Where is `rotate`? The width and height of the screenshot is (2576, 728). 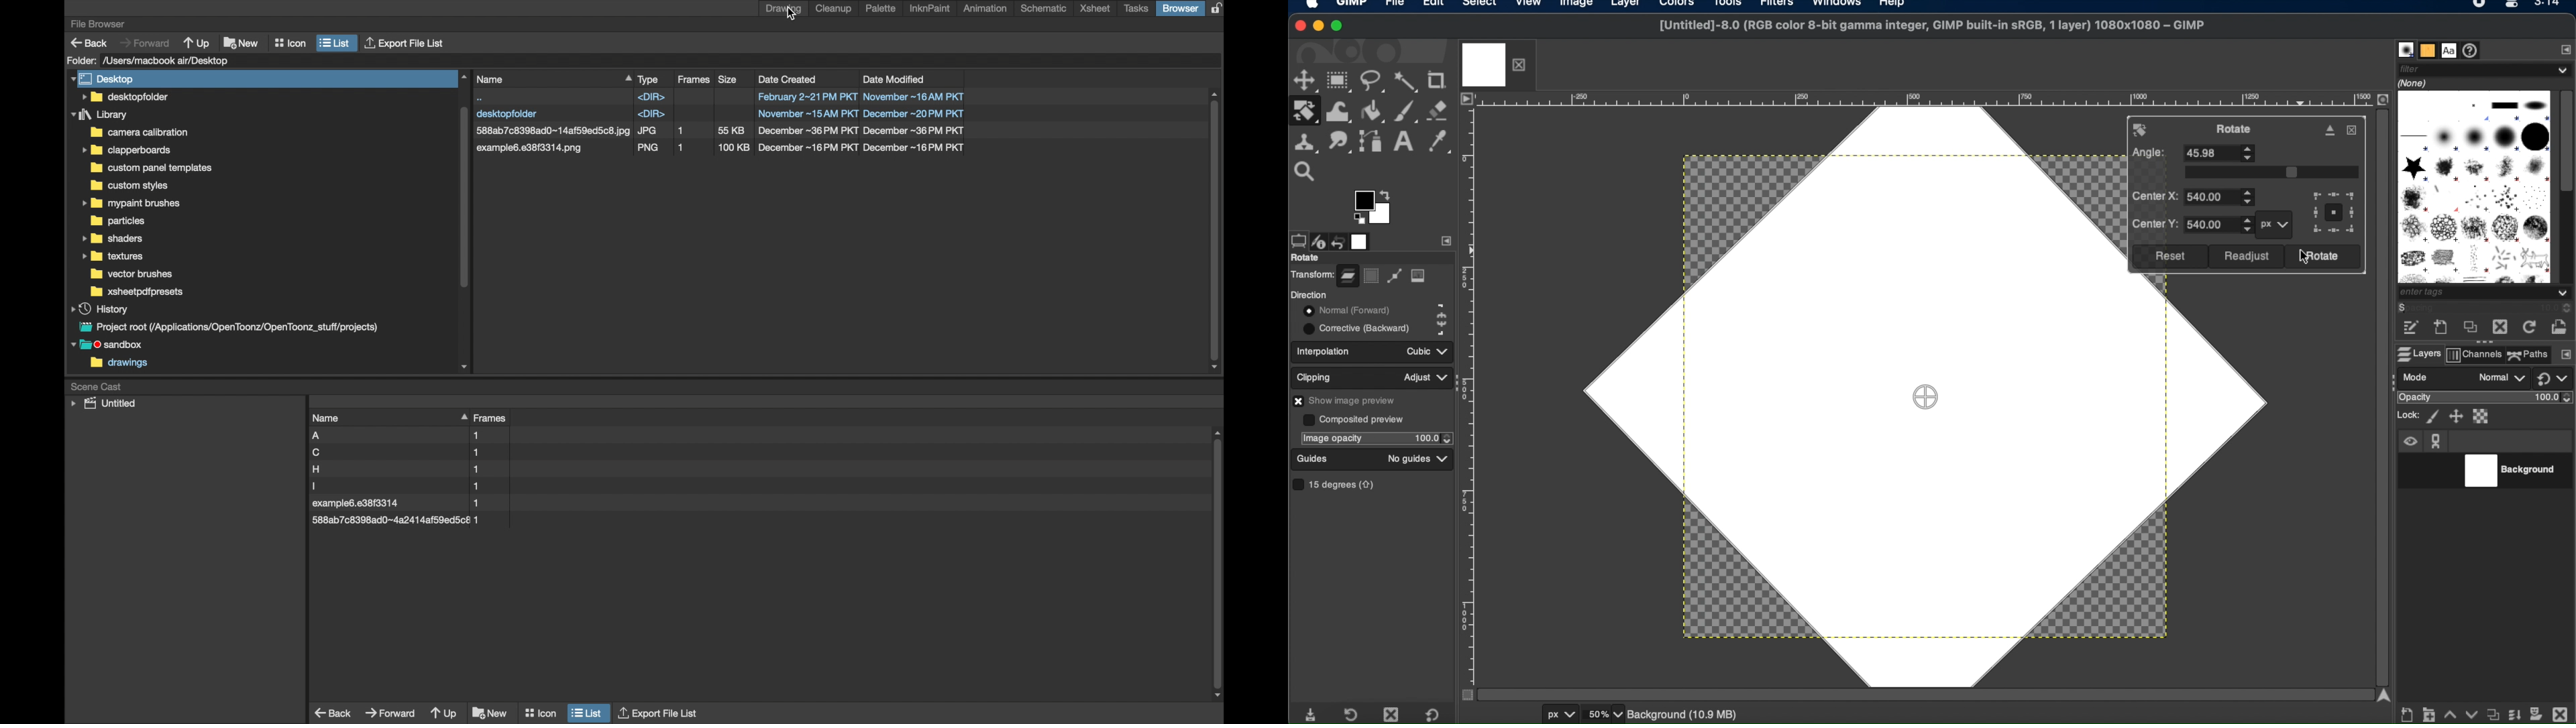 rotate is located at coordinates (2322, 257).